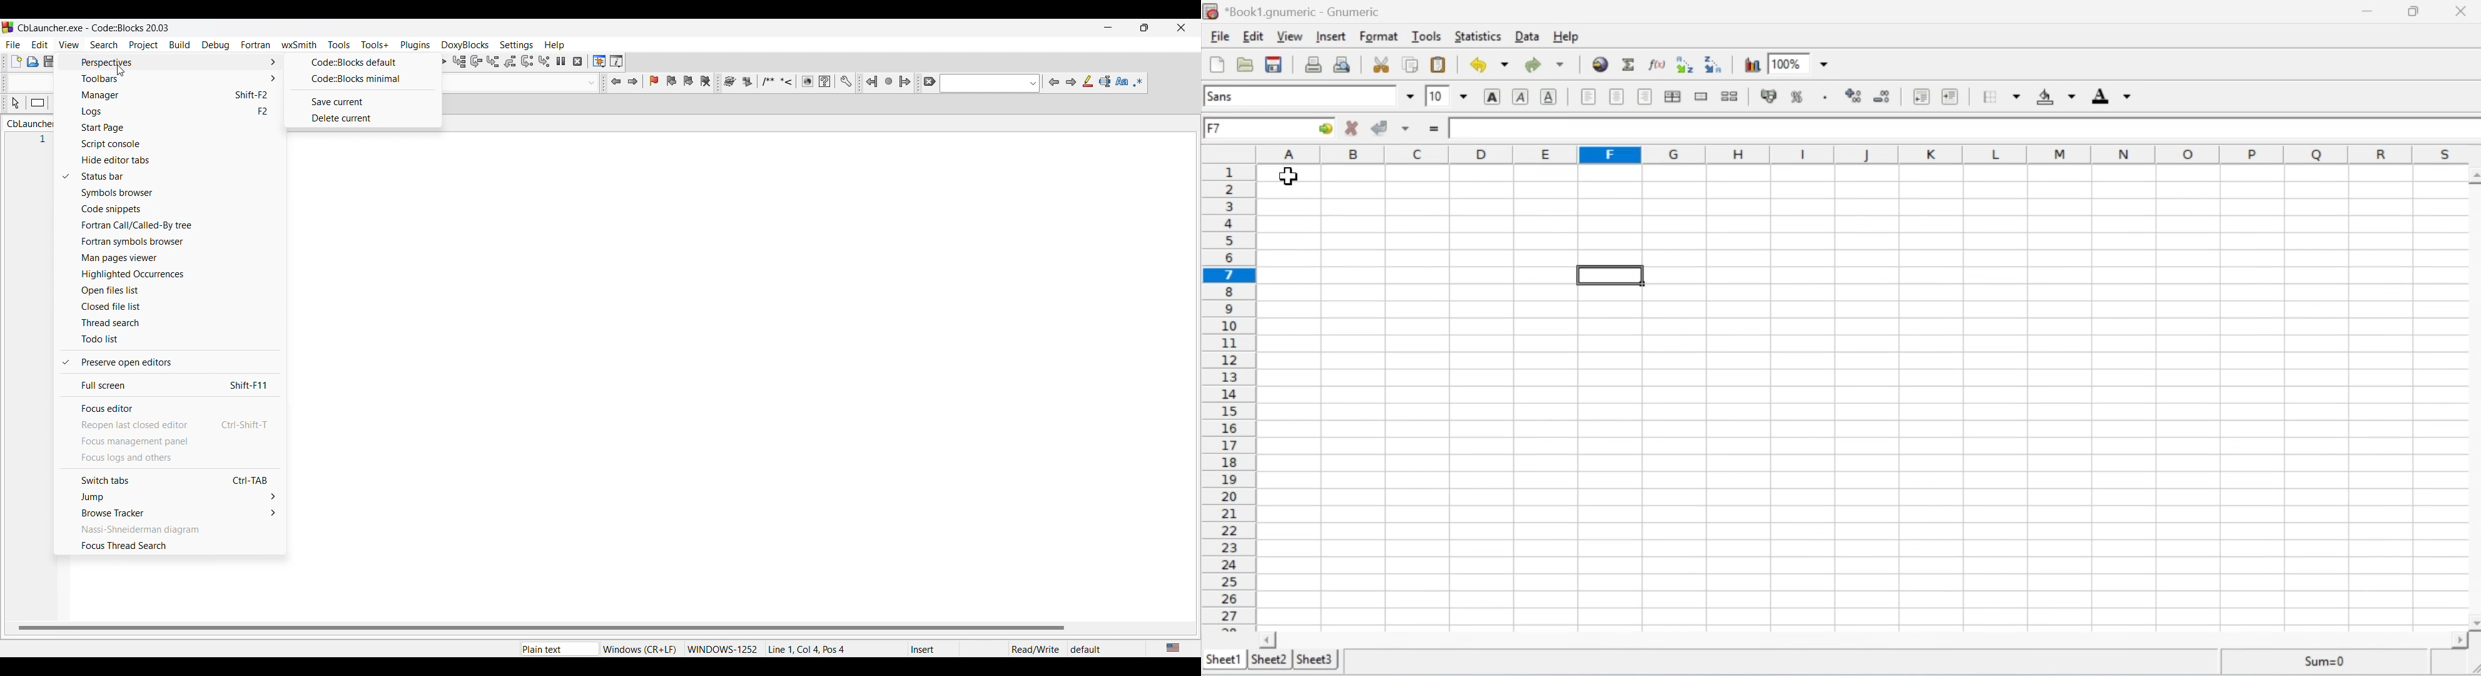 The image size is (2492, 700). What do you see at coordinates (96, 650) in the screenshot?
I see `File location` at bounding box center [96, 650].